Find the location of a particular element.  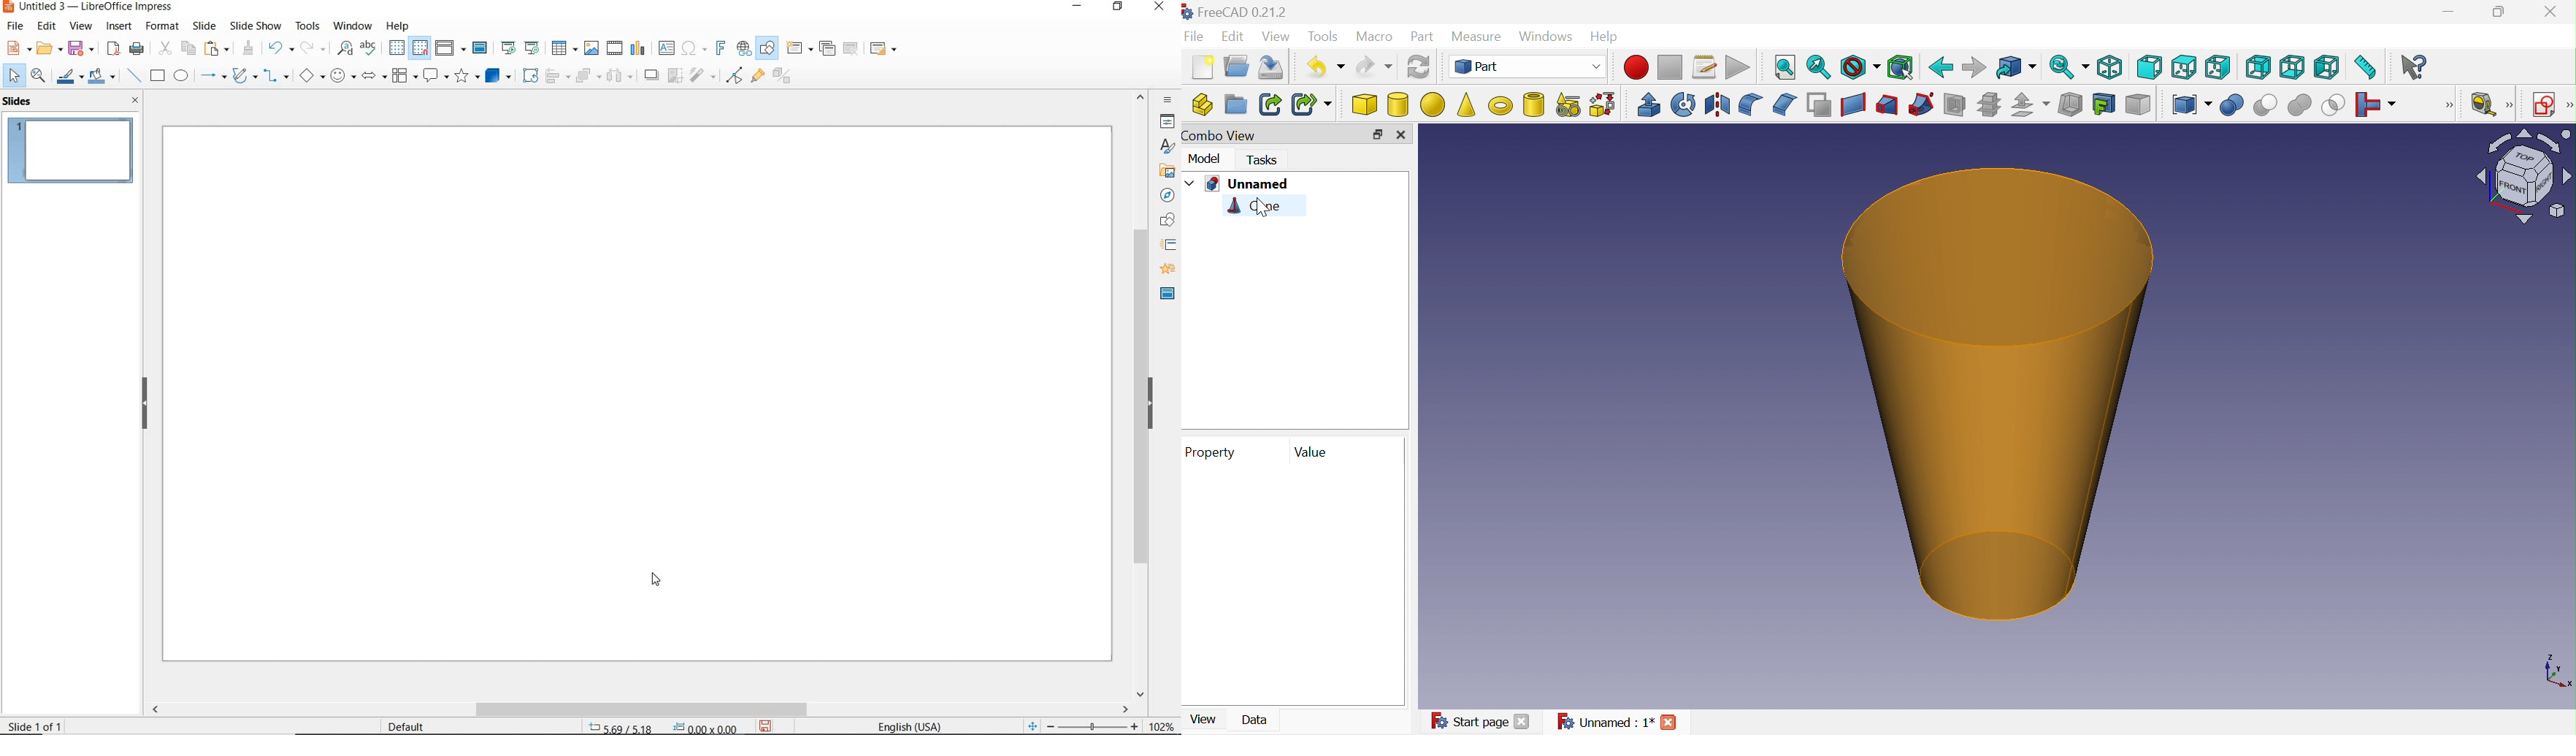

Create part is located at coordinates (1203, 102).